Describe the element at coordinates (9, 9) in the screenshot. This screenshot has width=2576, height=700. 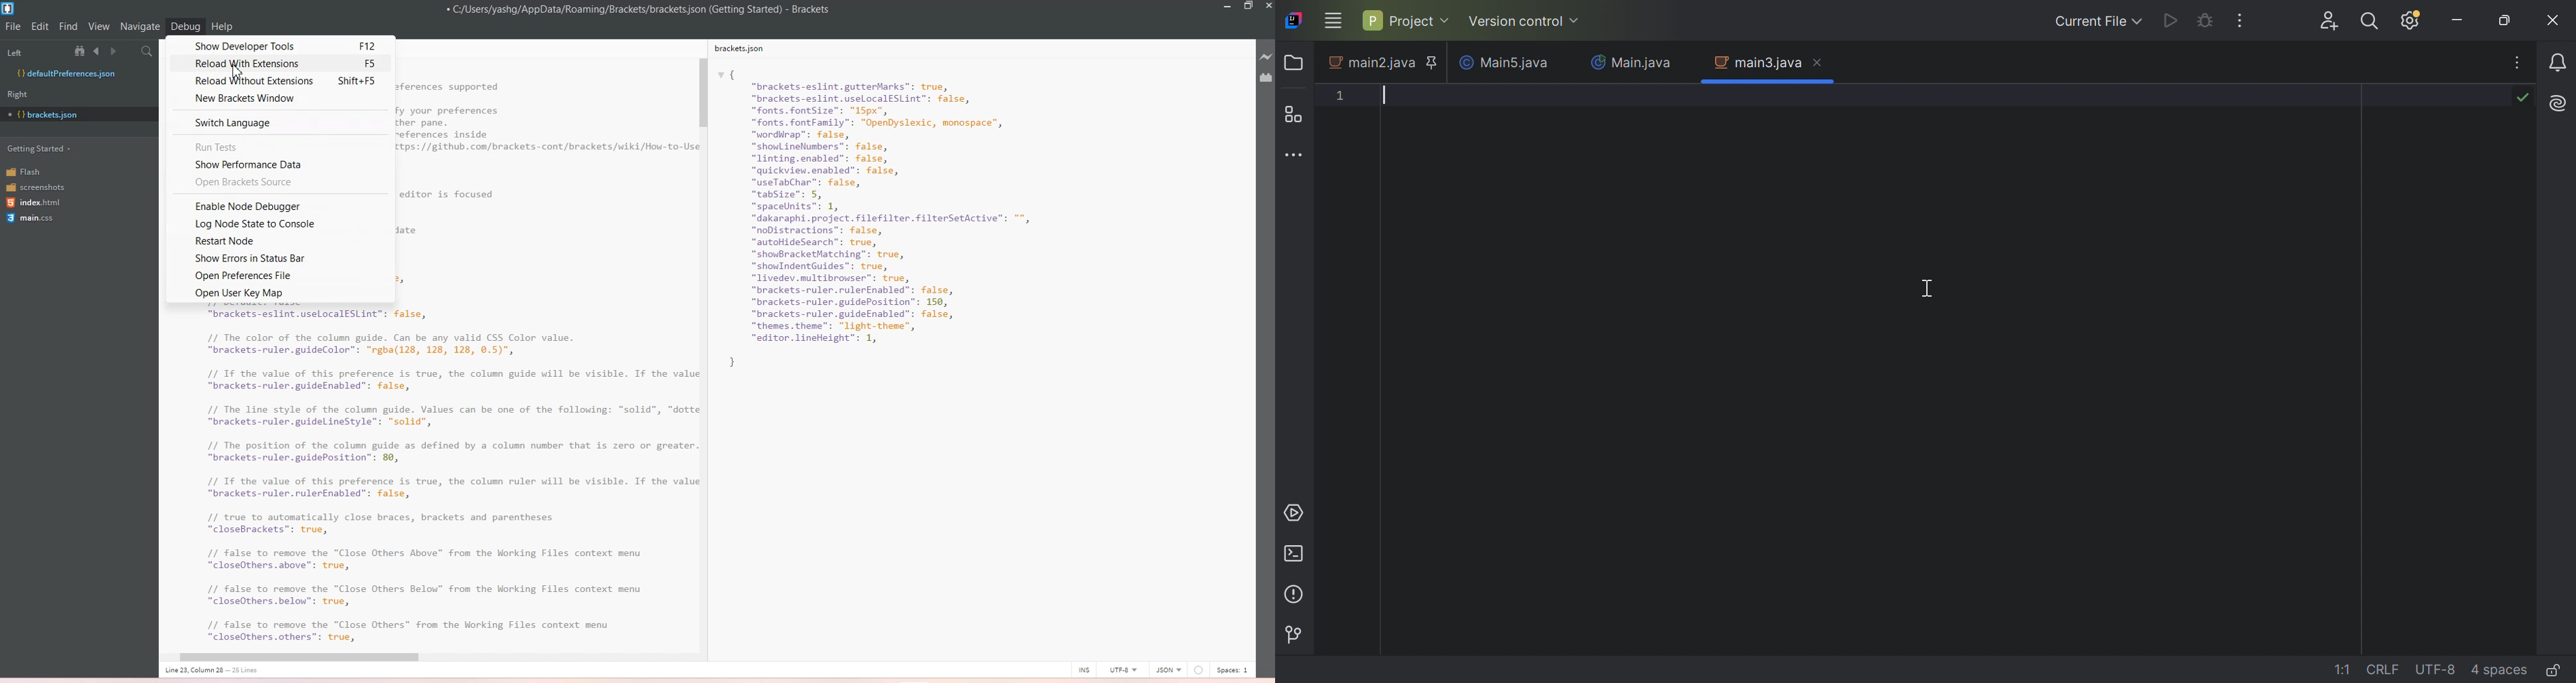
I see `Bracket log` at that location.